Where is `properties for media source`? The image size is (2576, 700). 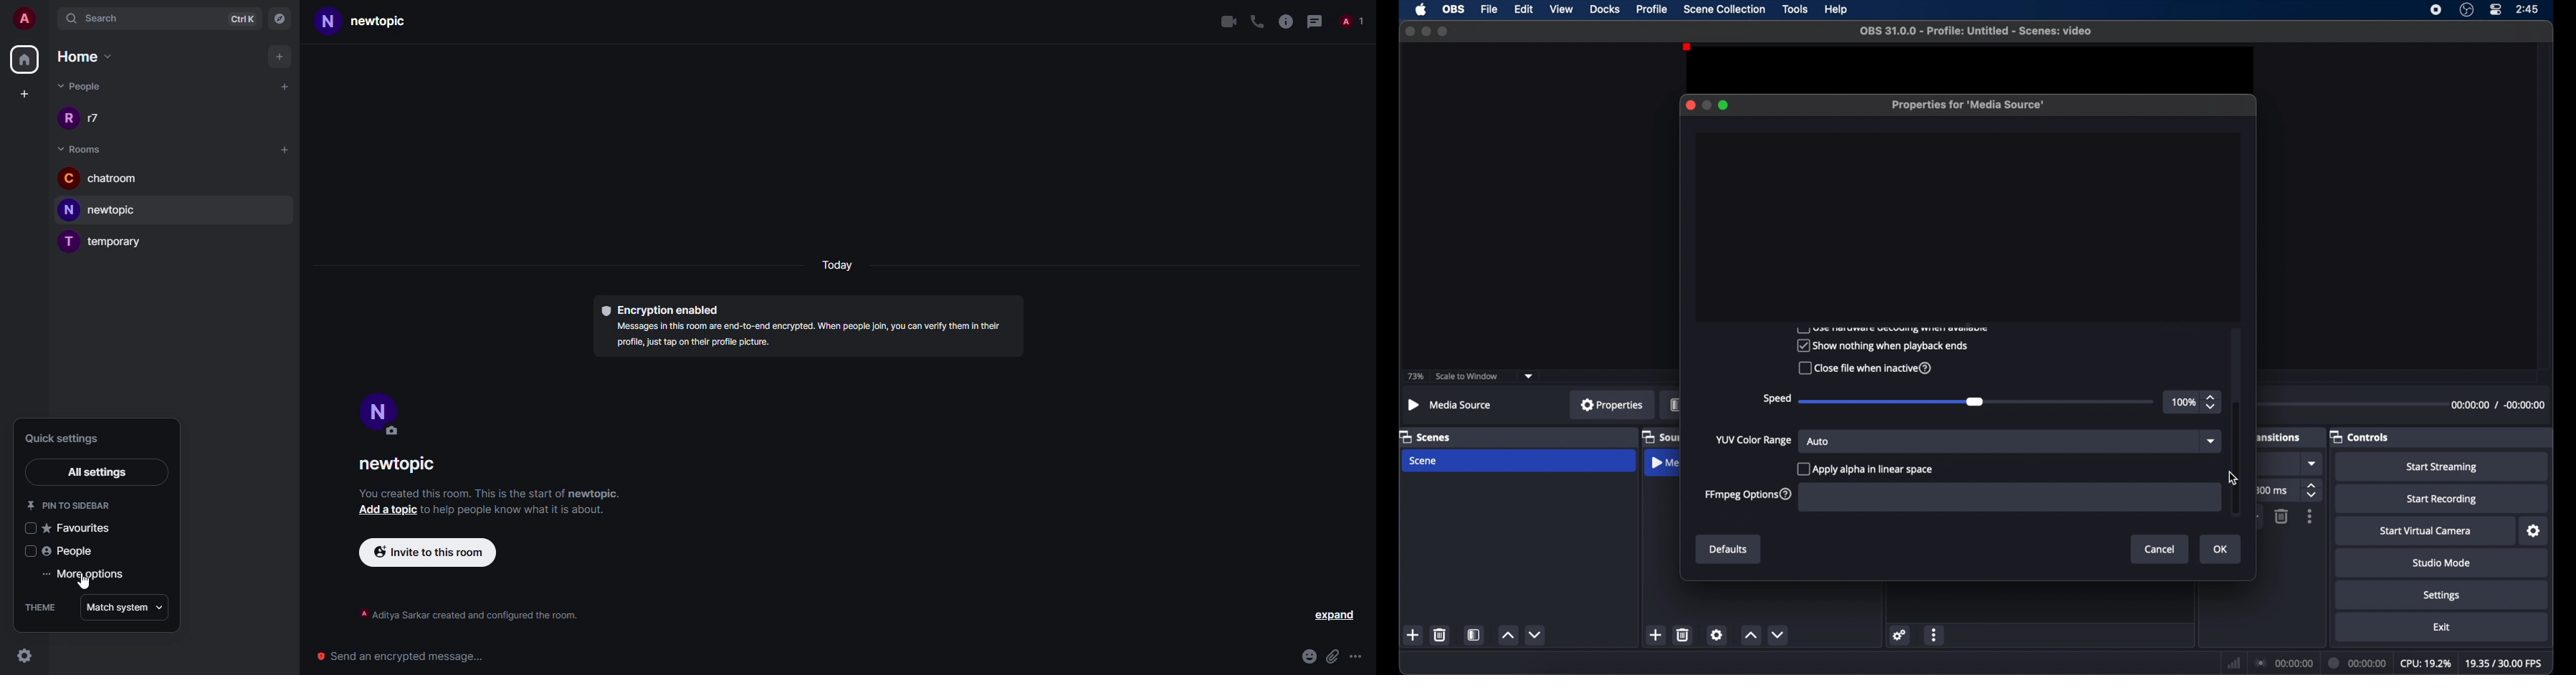
properties for media source is located at coordinates (1969, 106).